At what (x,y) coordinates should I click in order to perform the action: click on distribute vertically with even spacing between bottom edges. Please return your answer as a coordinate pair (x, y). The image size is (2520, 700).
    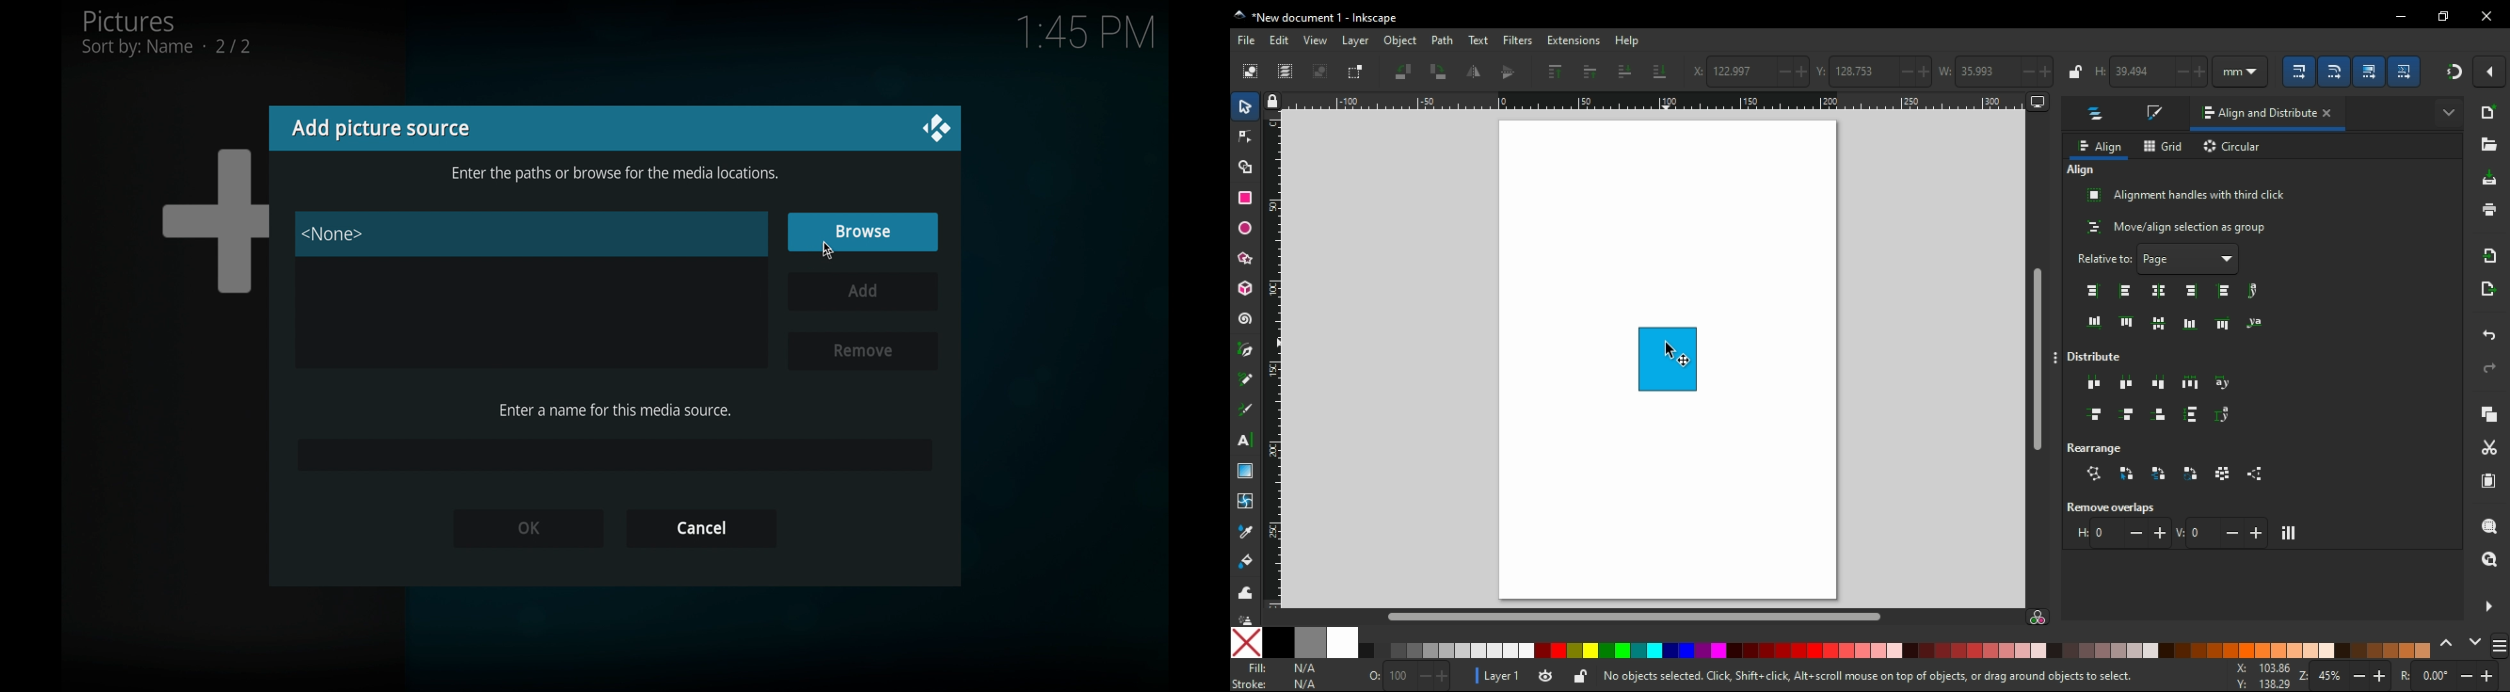
    Looking at the image, I should click on (2158, 413).